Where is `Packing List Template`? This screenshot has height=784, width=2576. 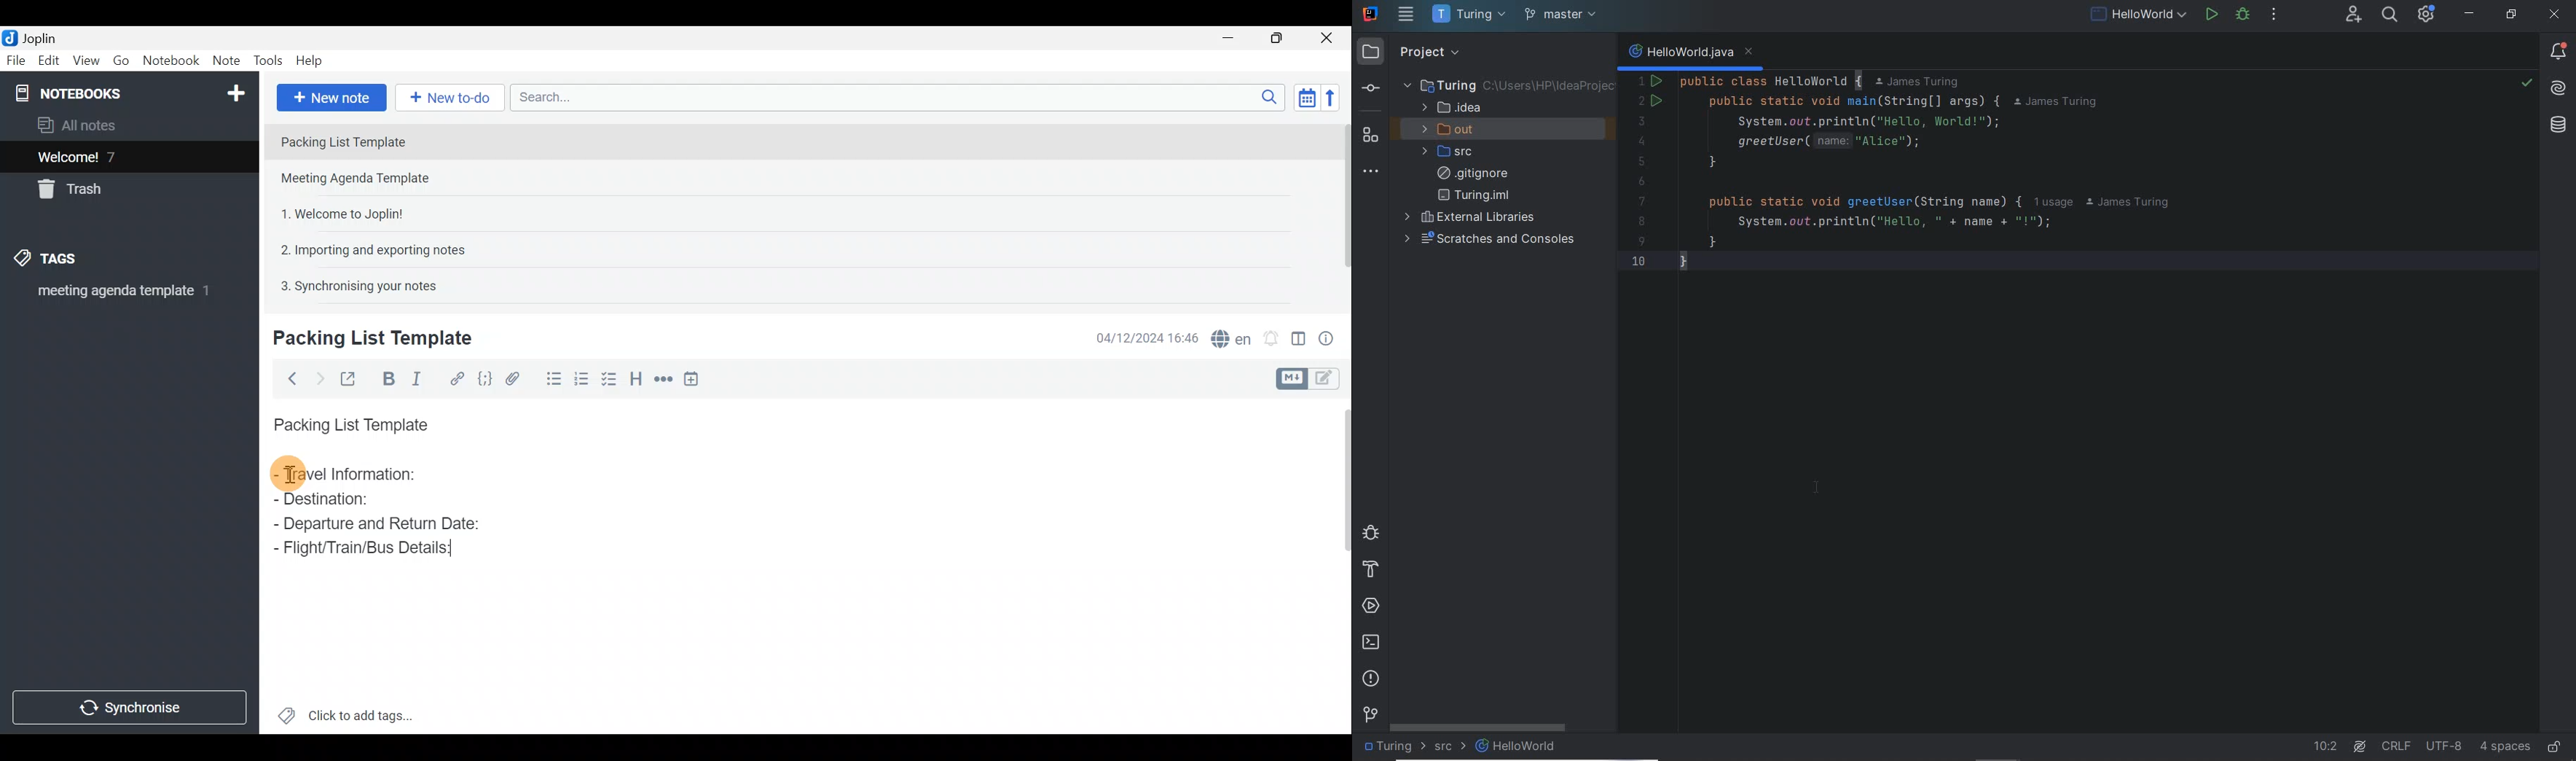 Packing List Template is located at coordinates (348, 421).